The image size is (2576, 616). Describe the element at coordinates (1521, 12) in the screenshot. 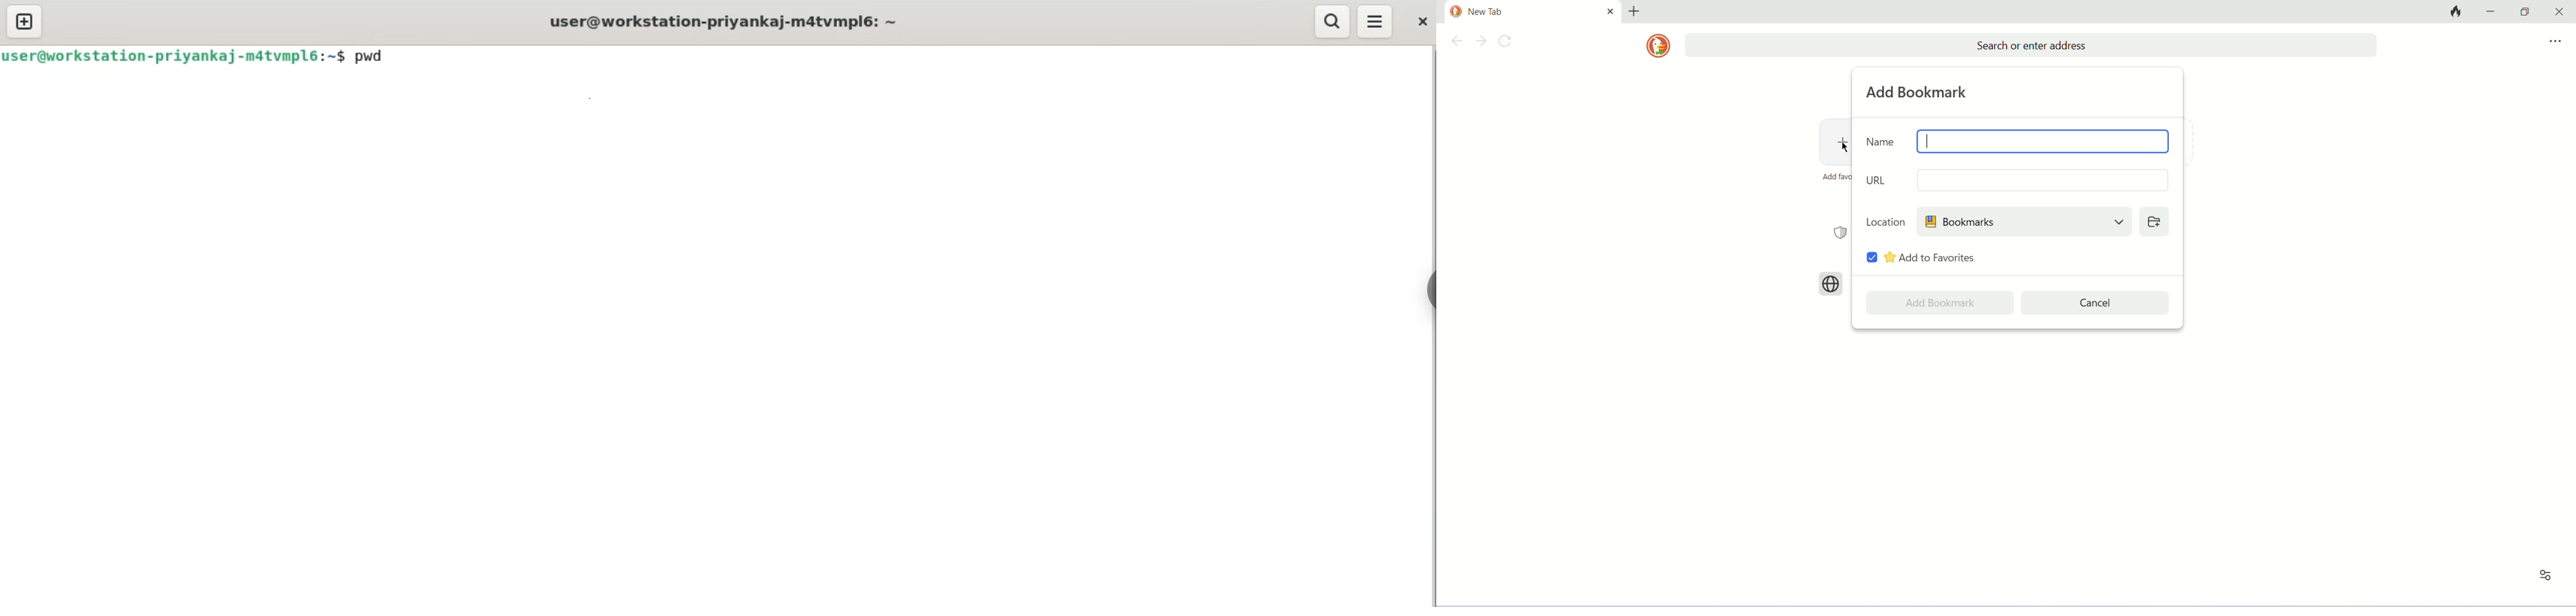

I see `current tab` at that location.